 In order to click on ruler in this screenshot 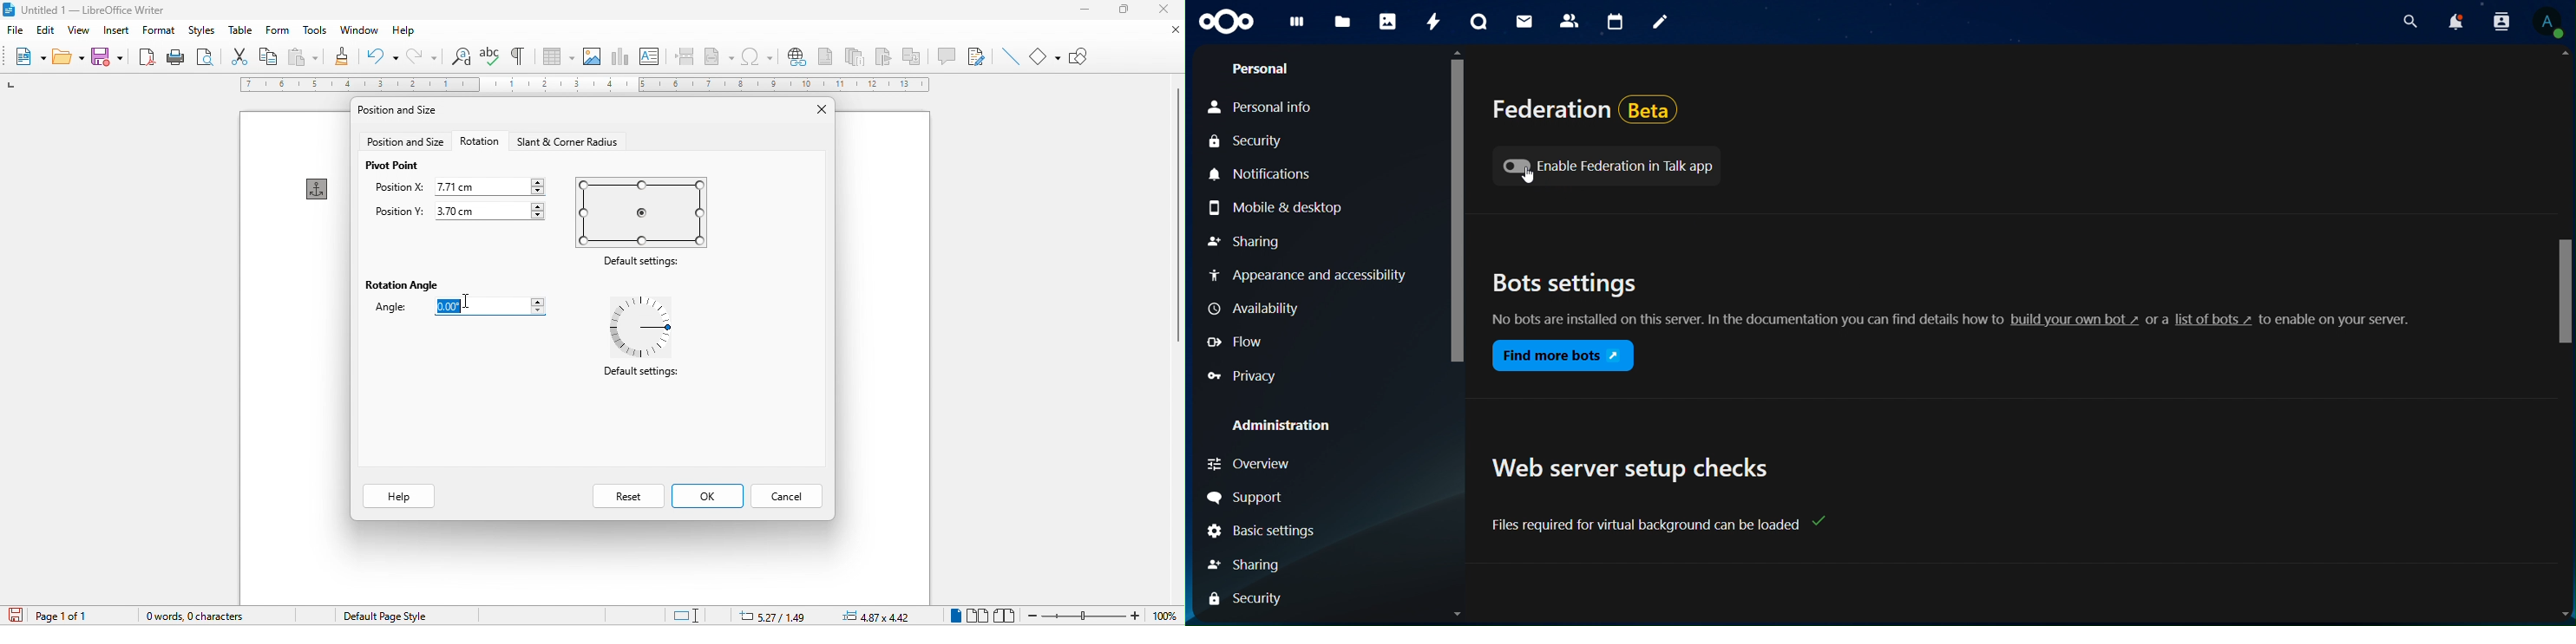, I will do `click(586, 84)`.